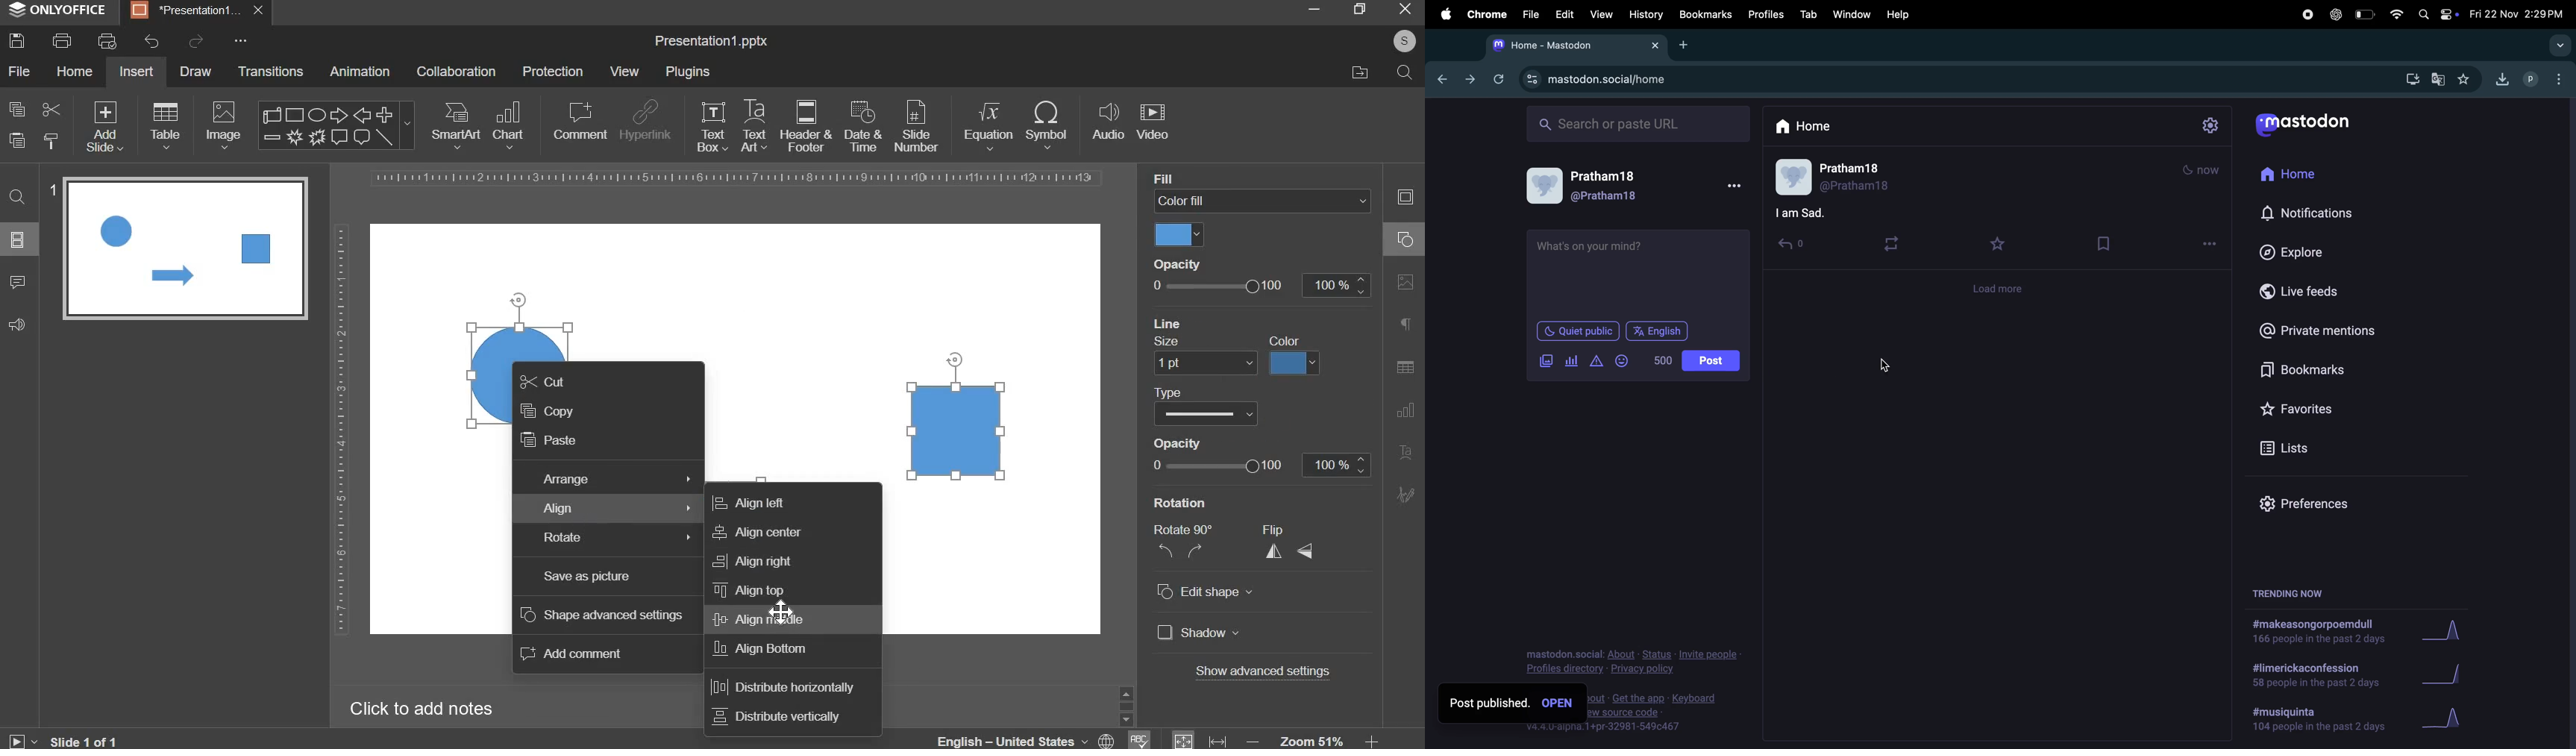  Describe the element at coordinates (2411, 79) in the screenshot. I see `download` at that location.